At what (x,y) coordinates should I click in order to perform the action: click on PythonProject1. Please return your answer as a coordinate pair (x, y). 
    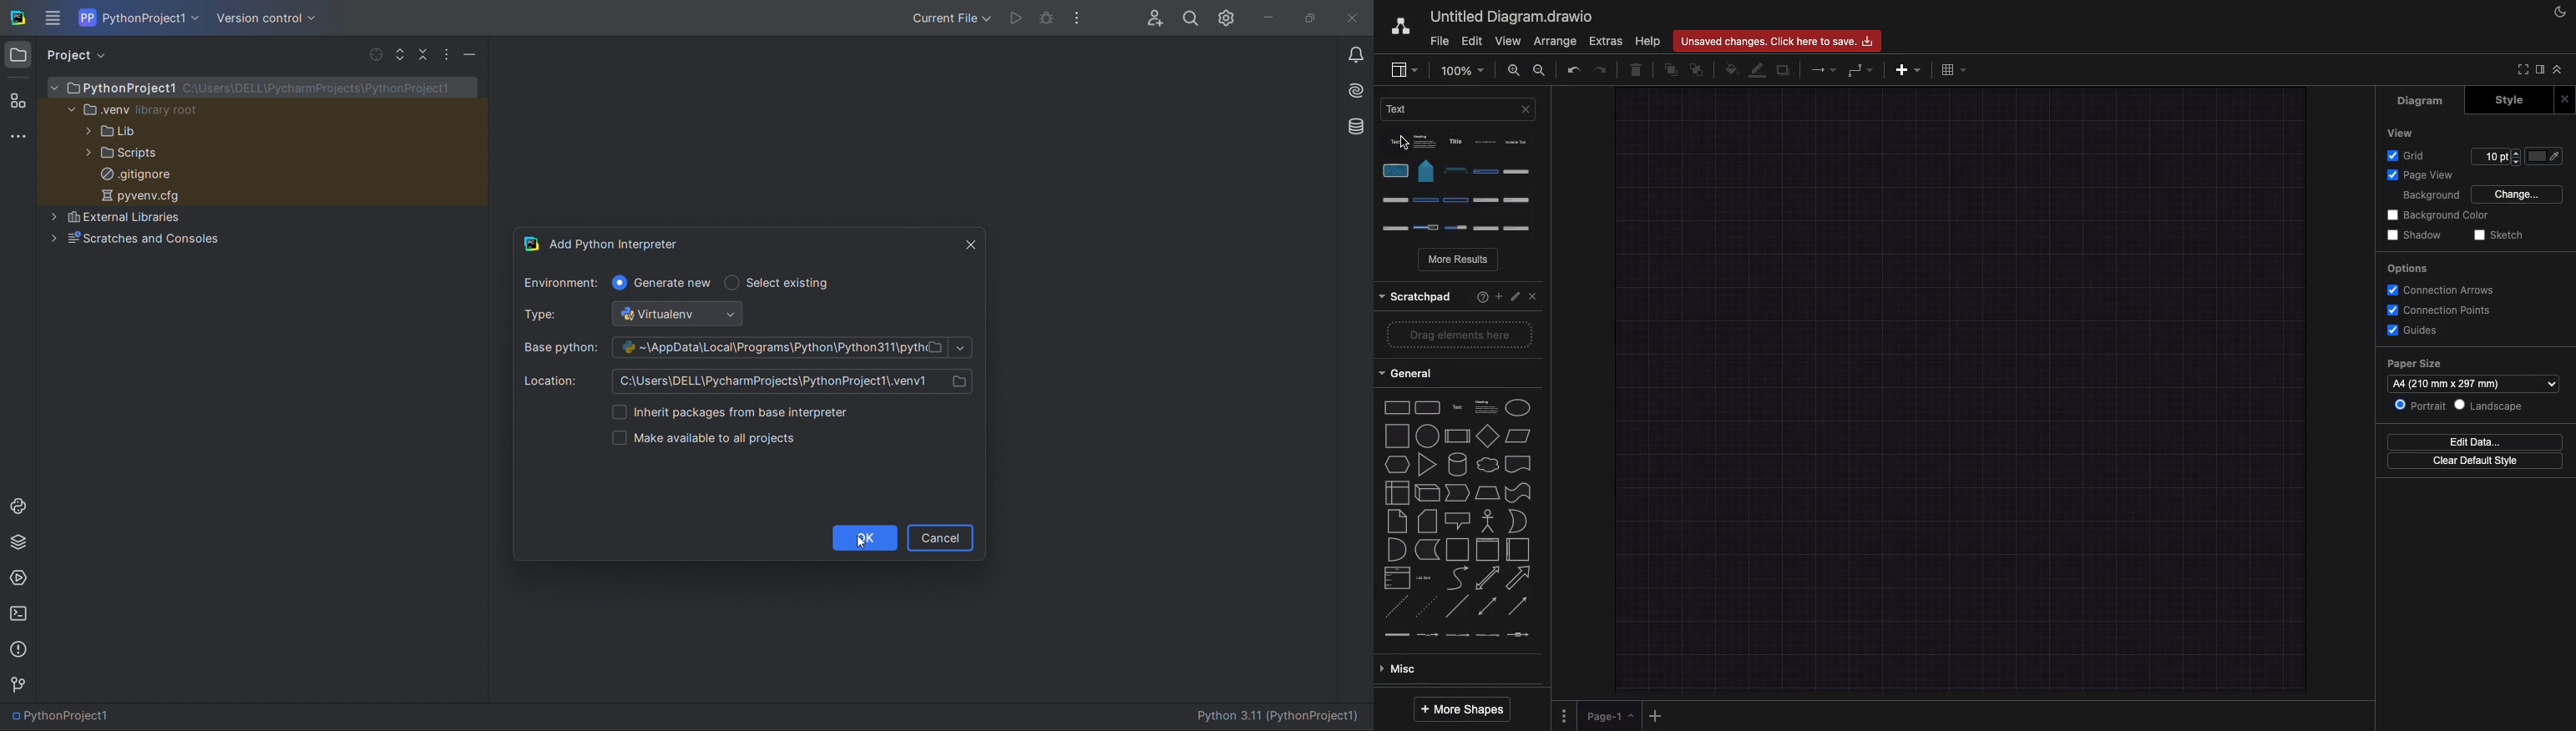
    Looking at the image, I should click on (65, 717).